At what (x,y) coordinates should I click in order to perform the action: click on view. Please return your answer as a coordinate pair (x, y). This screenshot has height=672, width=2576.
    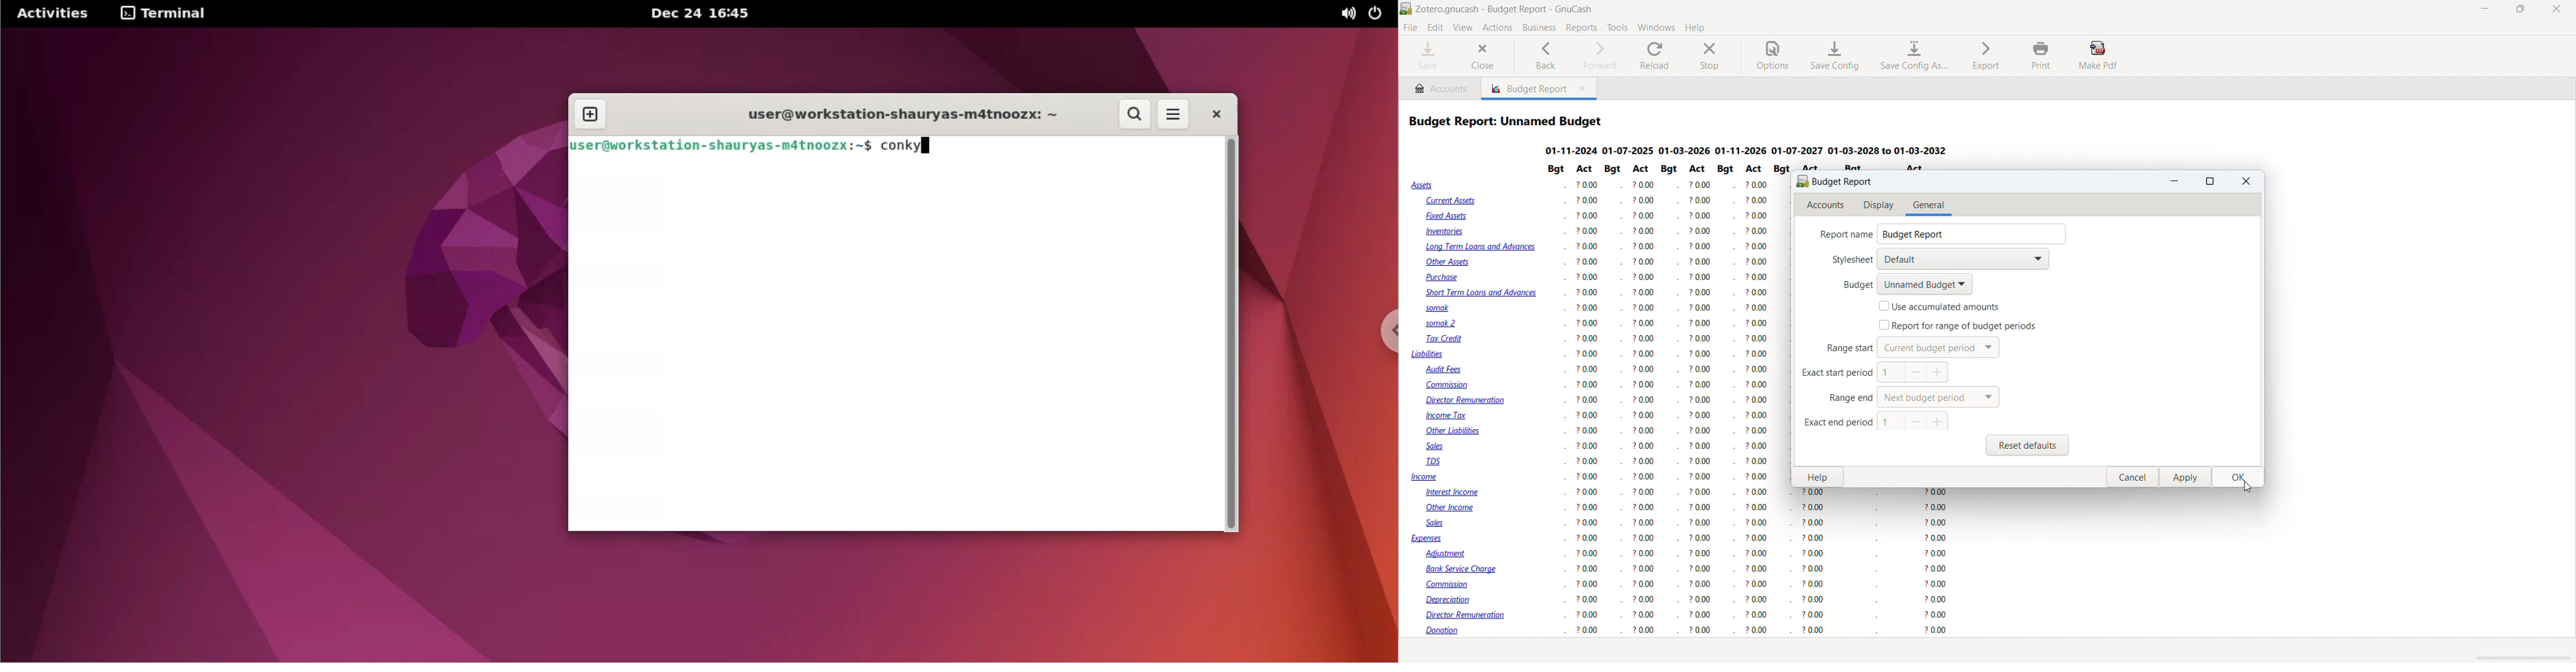
    Looking at the image, I should click on (1463, 28).